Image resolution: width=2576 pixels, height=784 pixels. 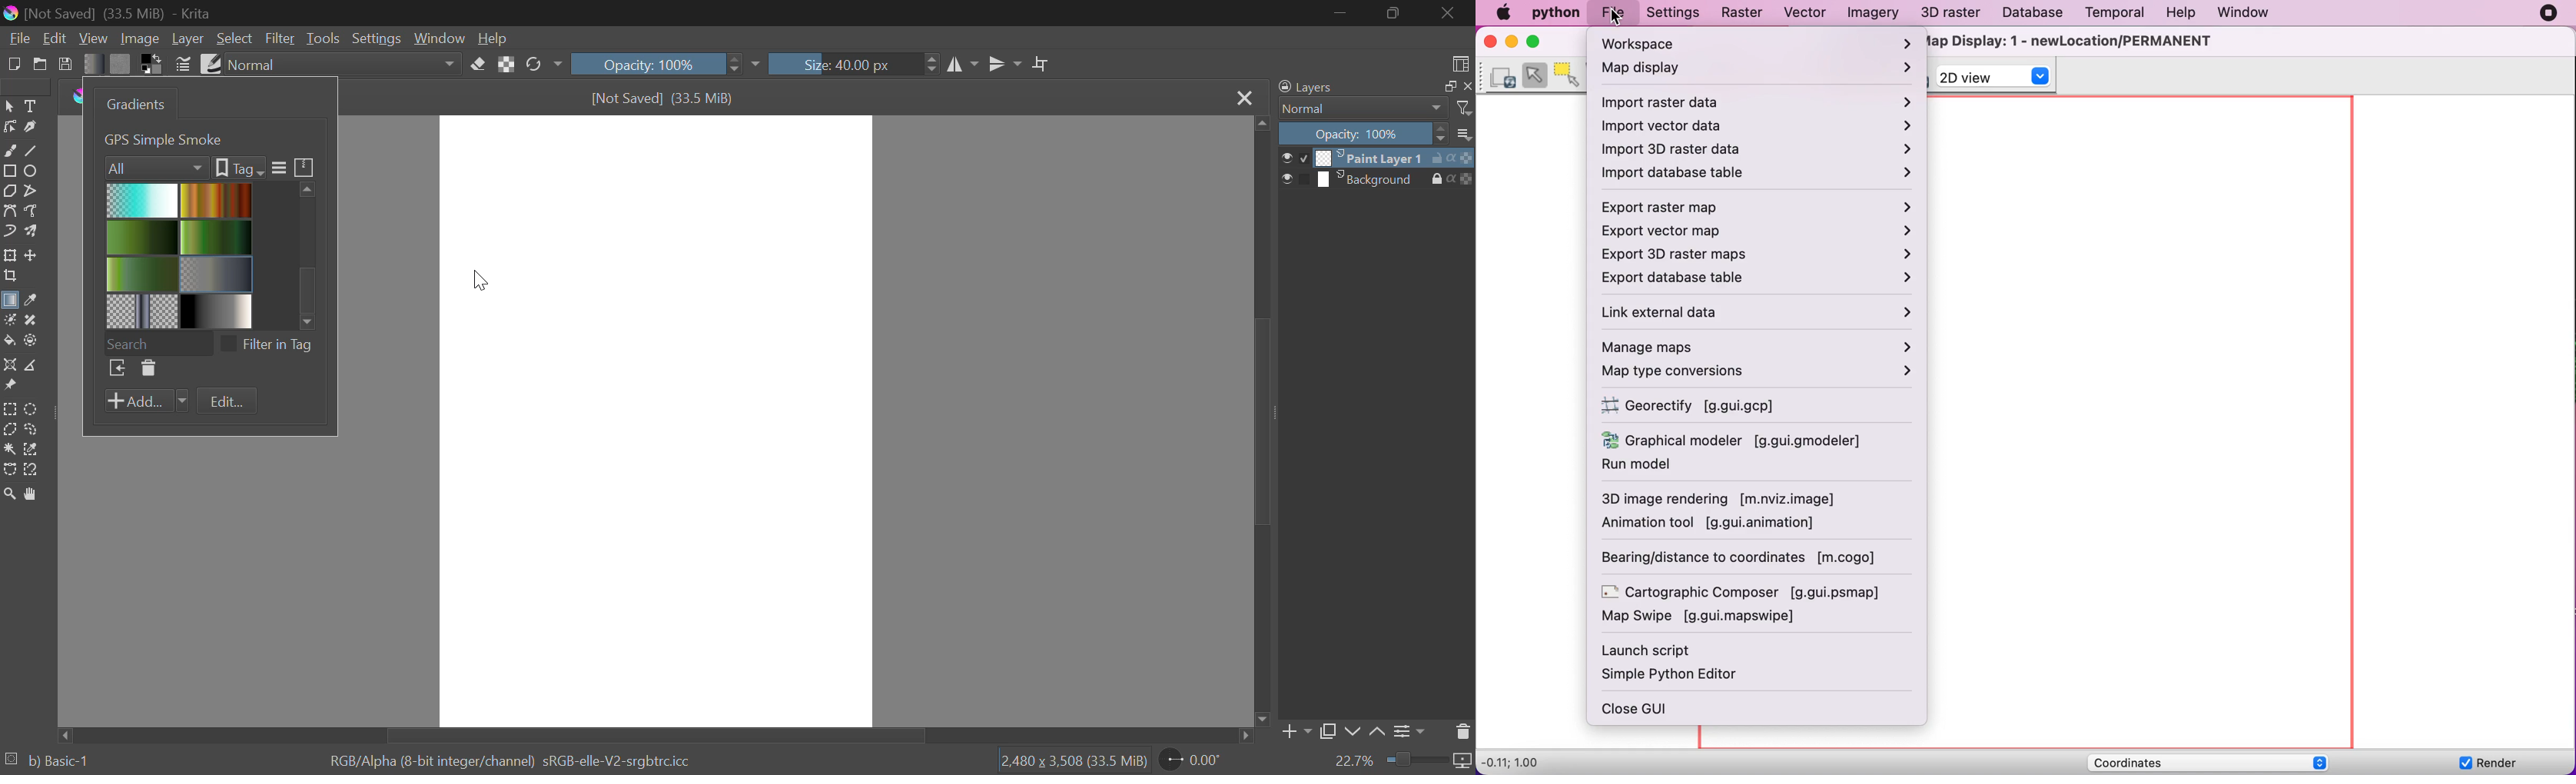 What do you see at coordinates (855, 62) in the screenshot?
I see `Size: 40.00 px` at bounding box center [855, 62].